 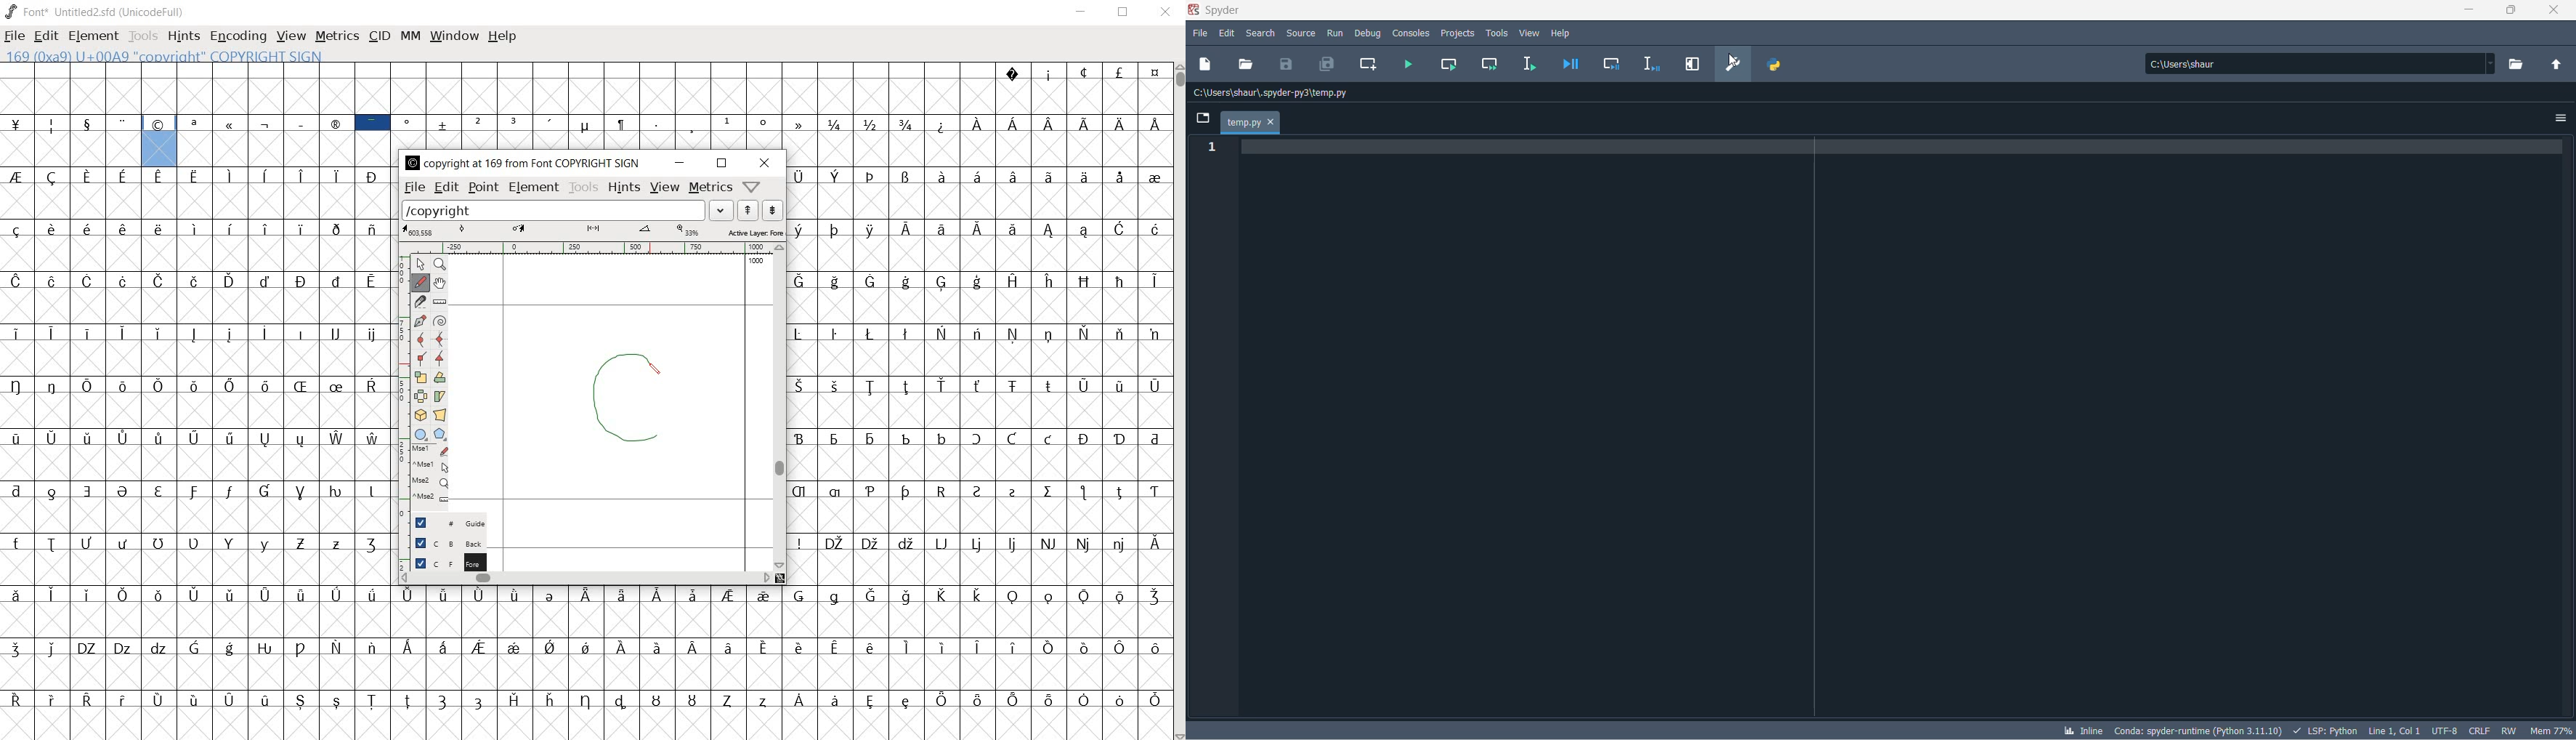 I want to click on open, so click(x=1246, y=63).